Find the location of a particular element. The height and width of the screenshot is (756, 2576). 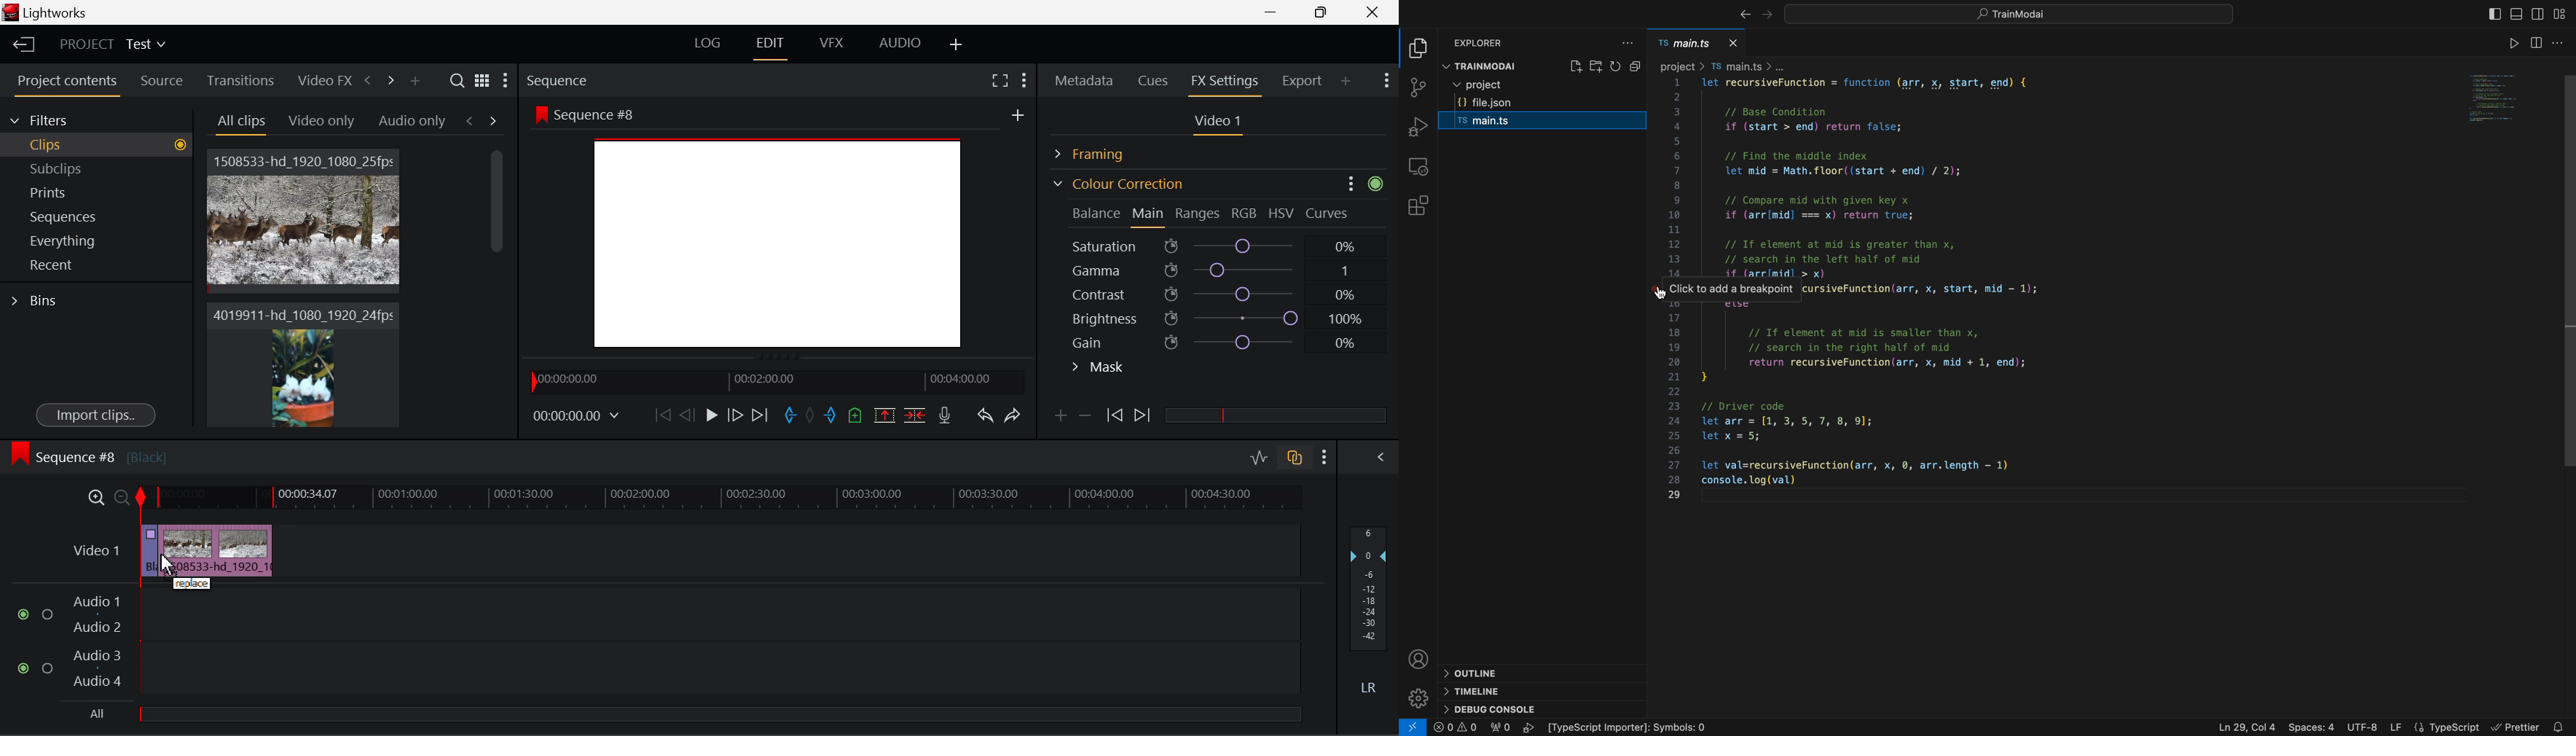

Project Timeline is located at coordinates (721, 498).